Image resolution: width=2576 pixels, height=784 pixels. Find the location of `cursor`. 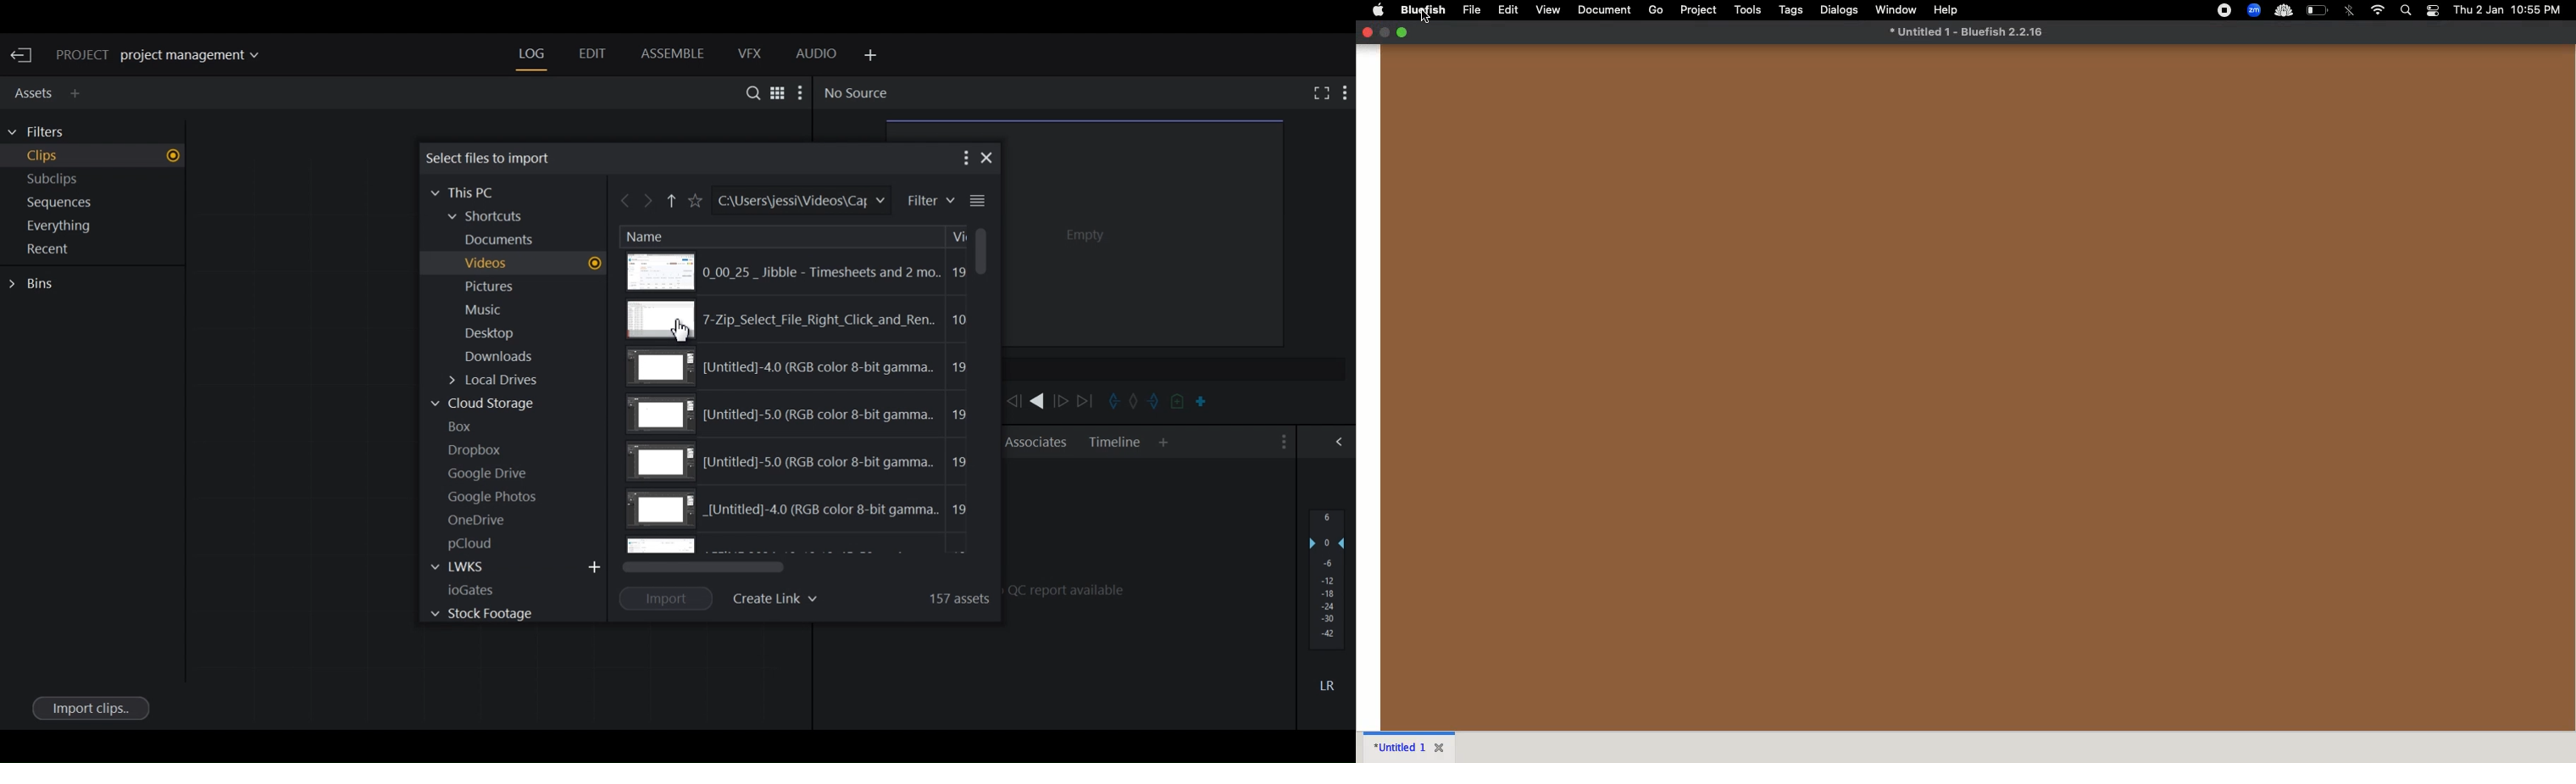

cursor is located at coordinates (1426, 17).